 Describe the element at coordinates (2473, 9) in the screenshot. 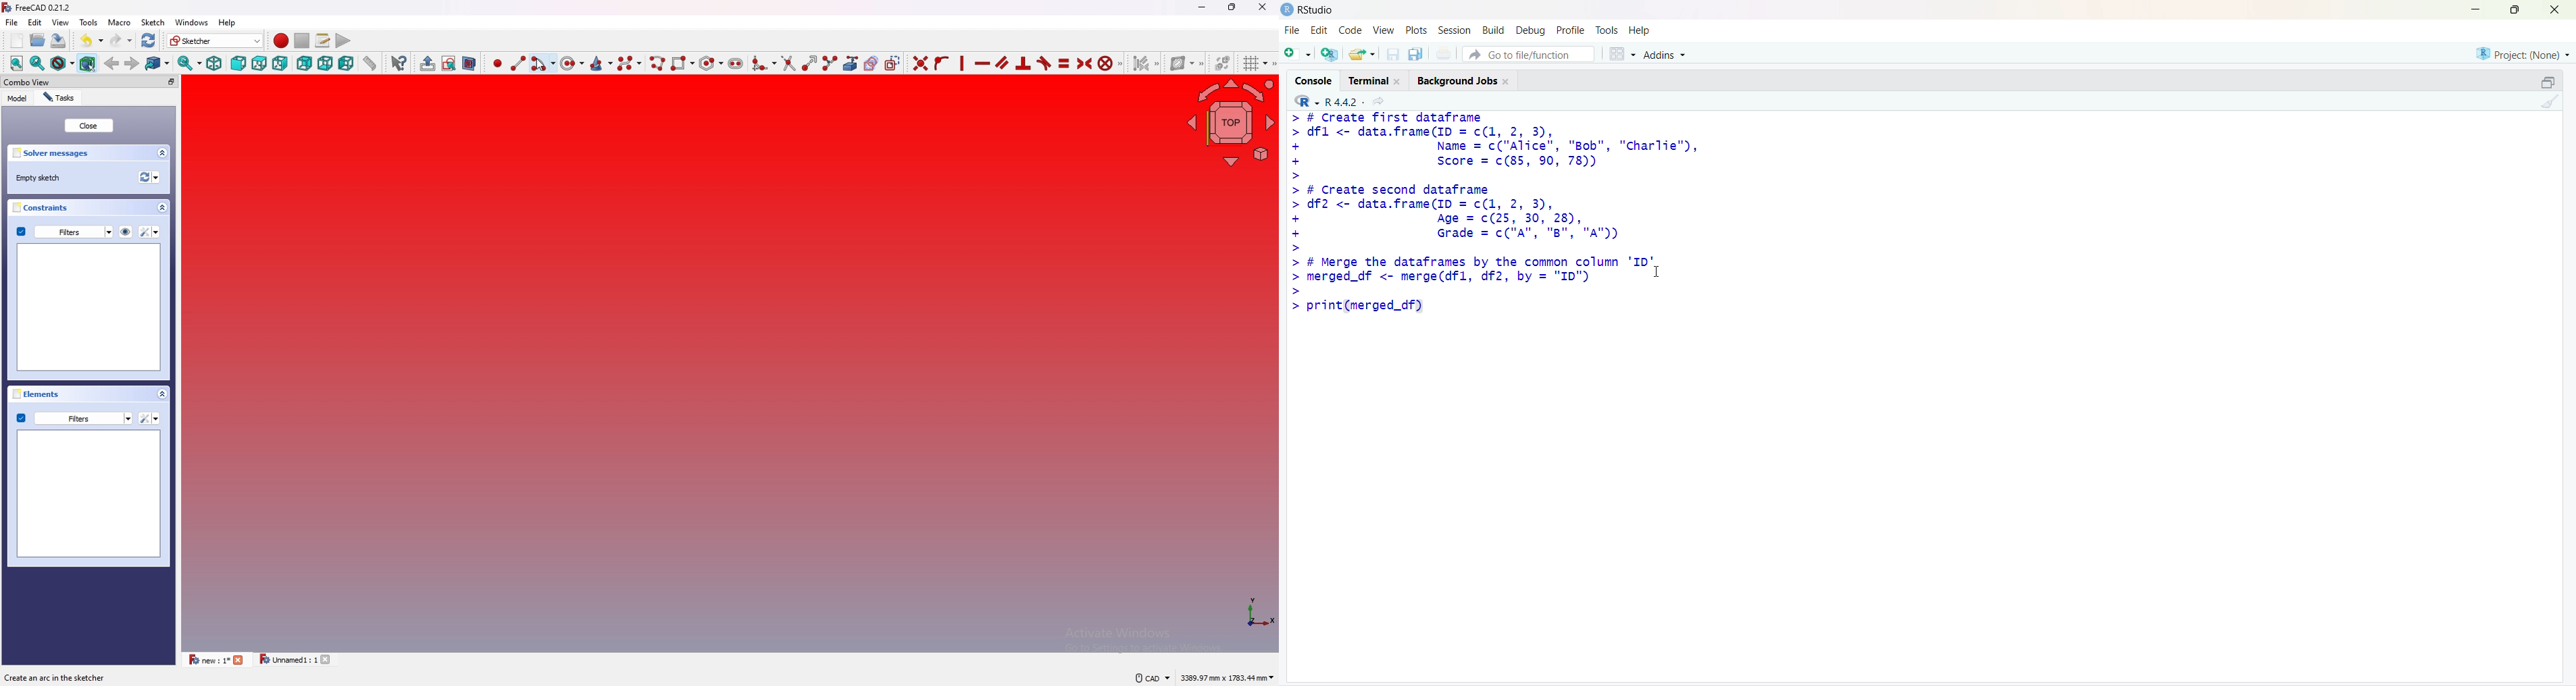

I see `minimize` at that location.